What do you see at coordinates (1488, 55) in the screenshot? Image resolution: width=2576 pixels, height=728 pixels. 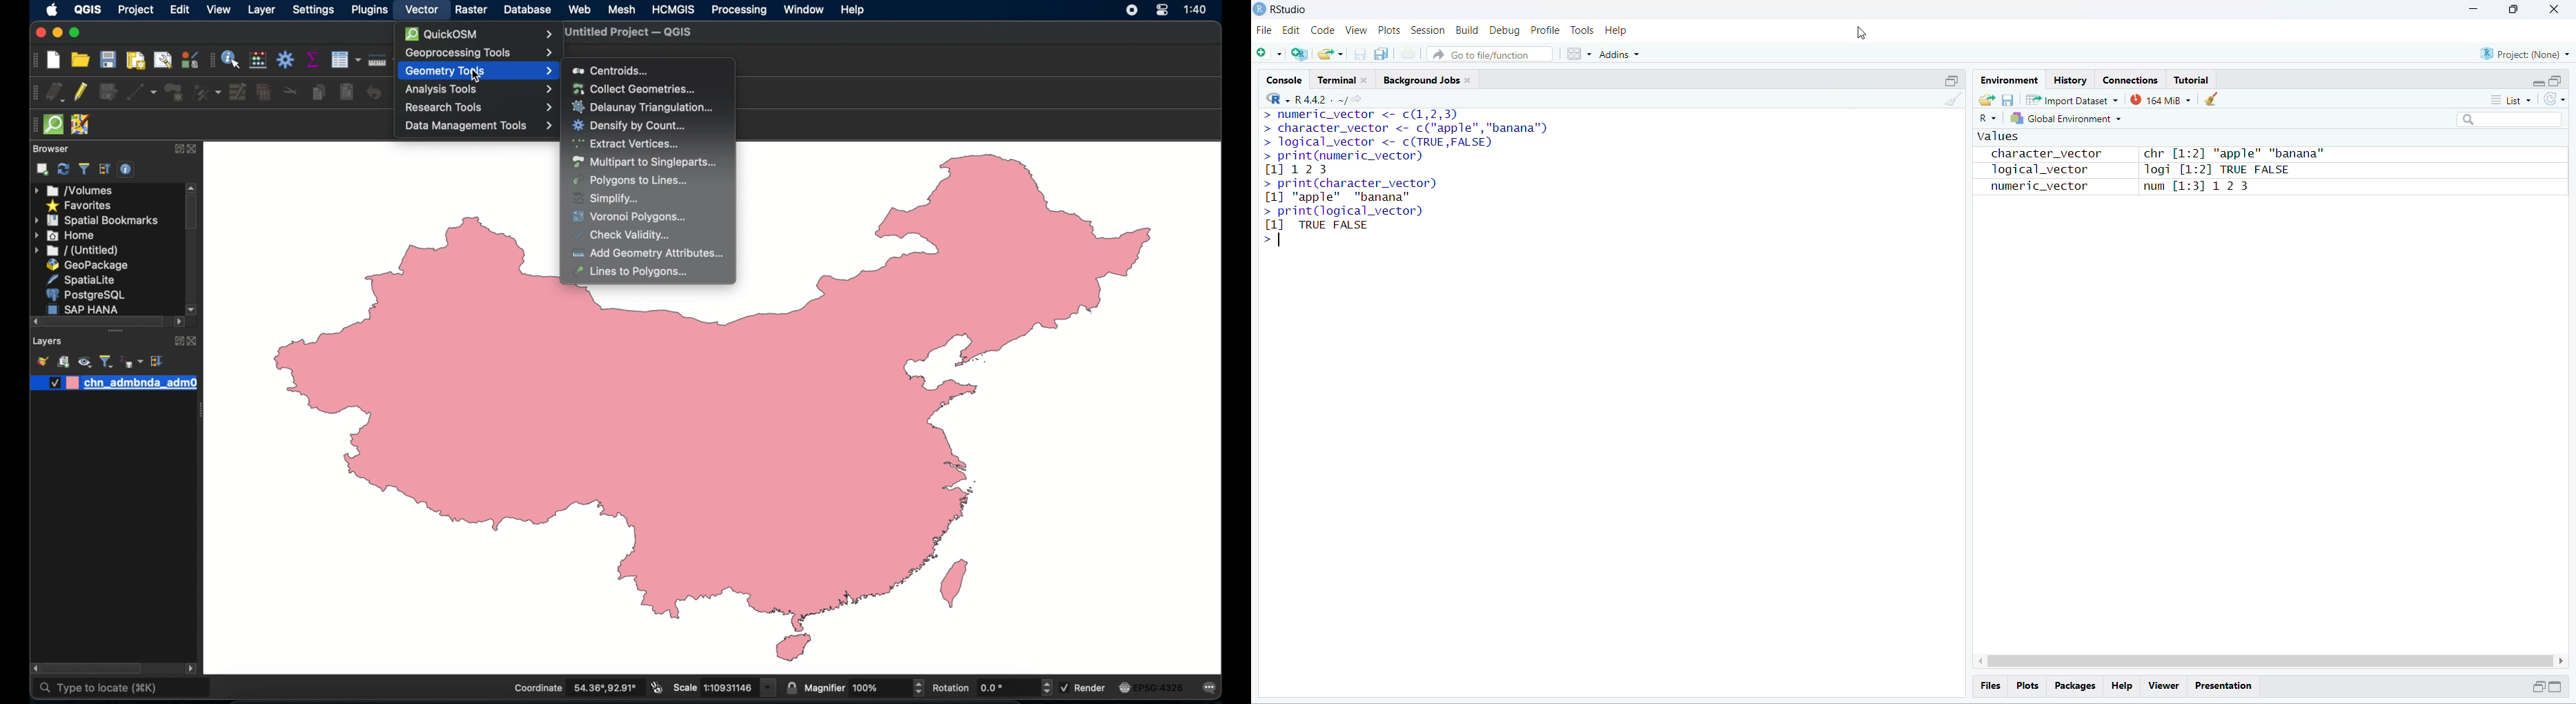 I see `Go to file/function` at bounding box center [1488, 55].